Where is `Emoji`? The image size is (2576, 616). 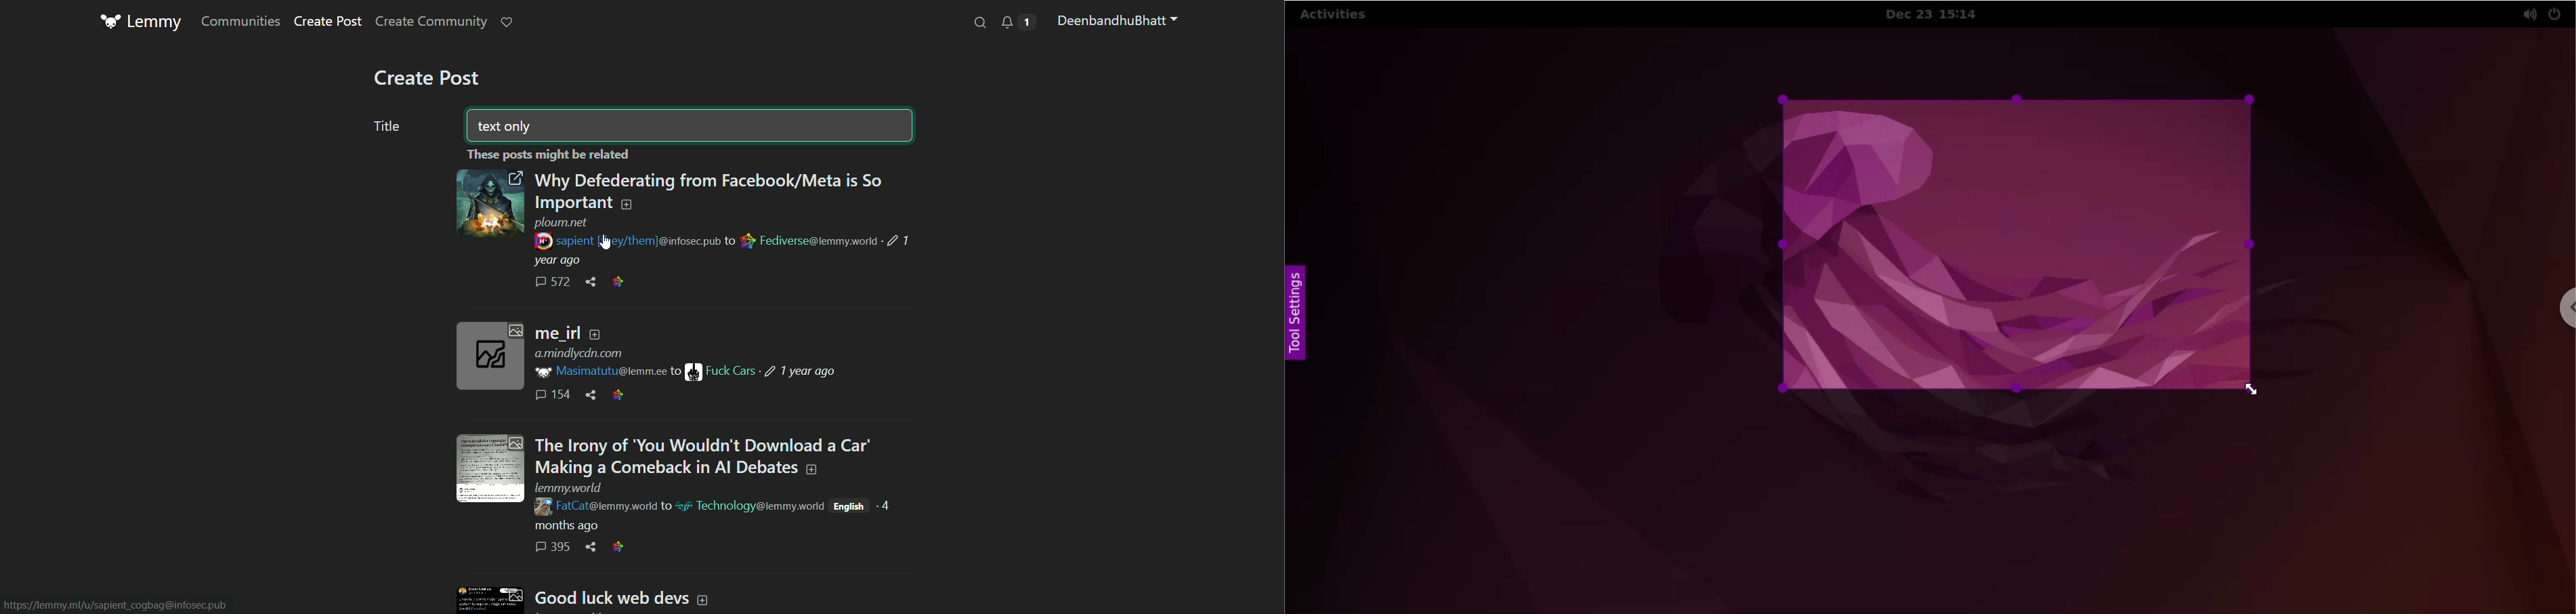
Emoji is located at coordinates (683, 506).